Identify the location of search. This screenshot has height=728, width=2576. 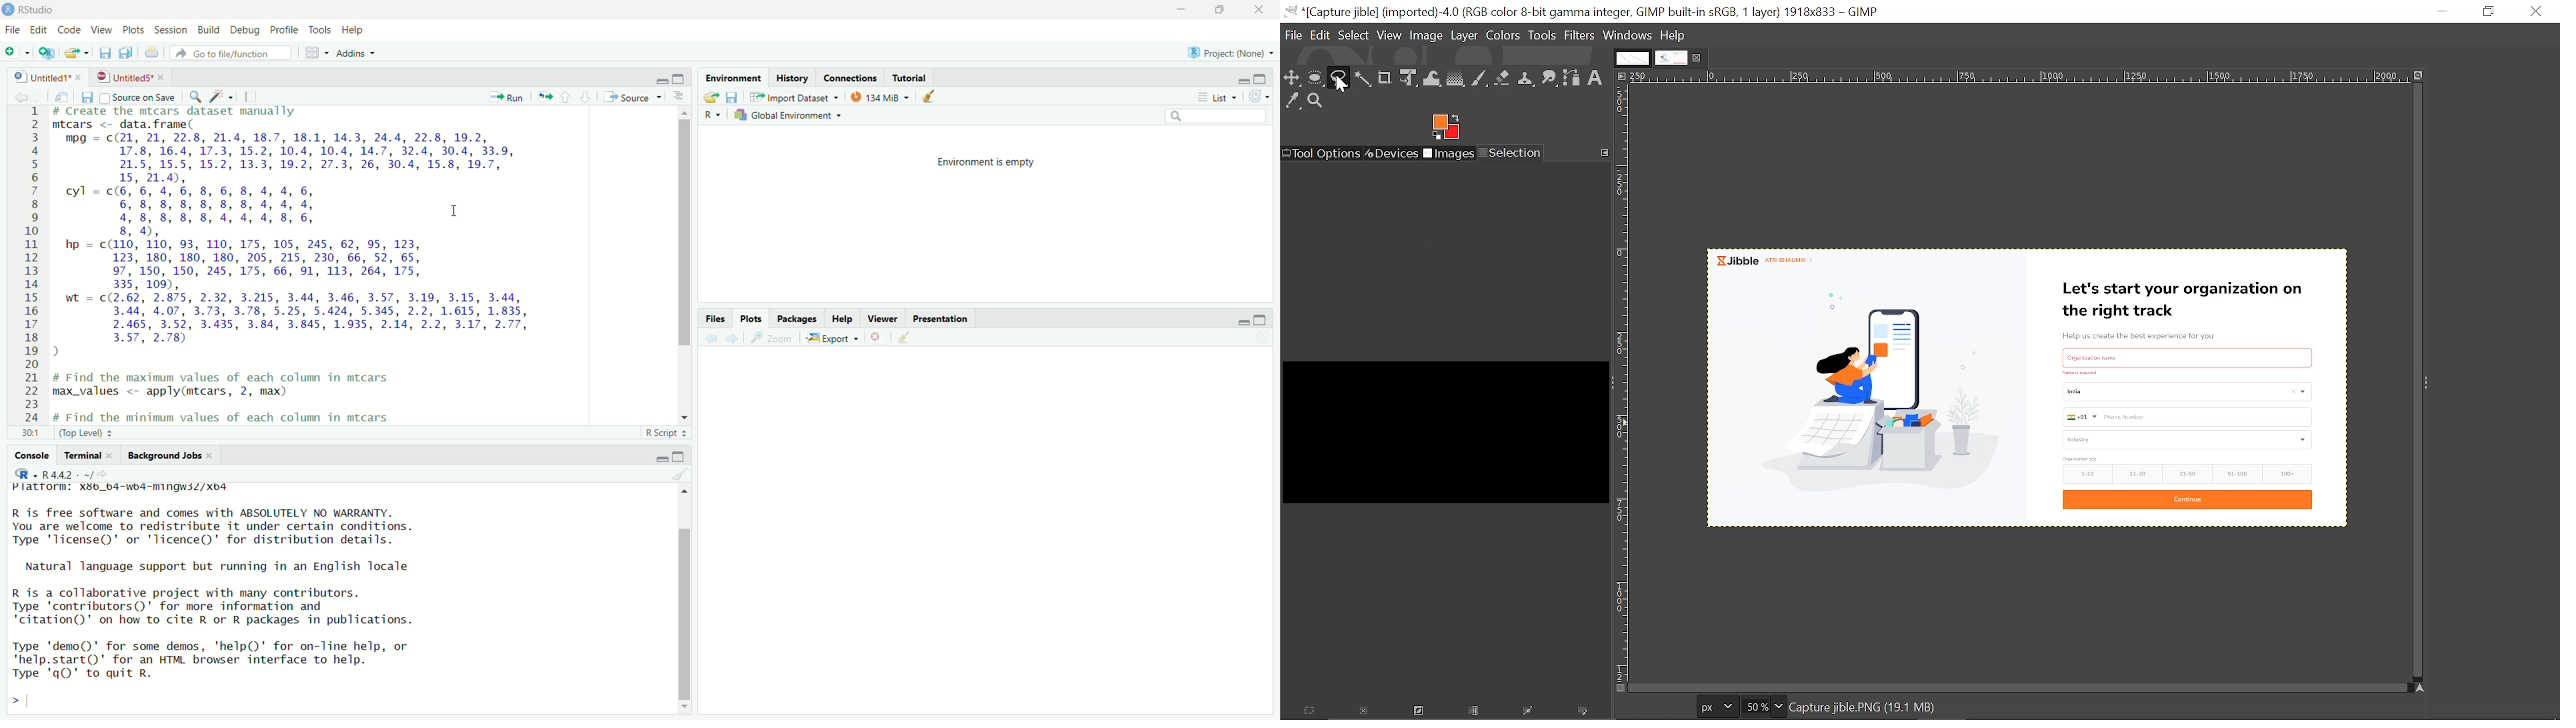
(196, 98).